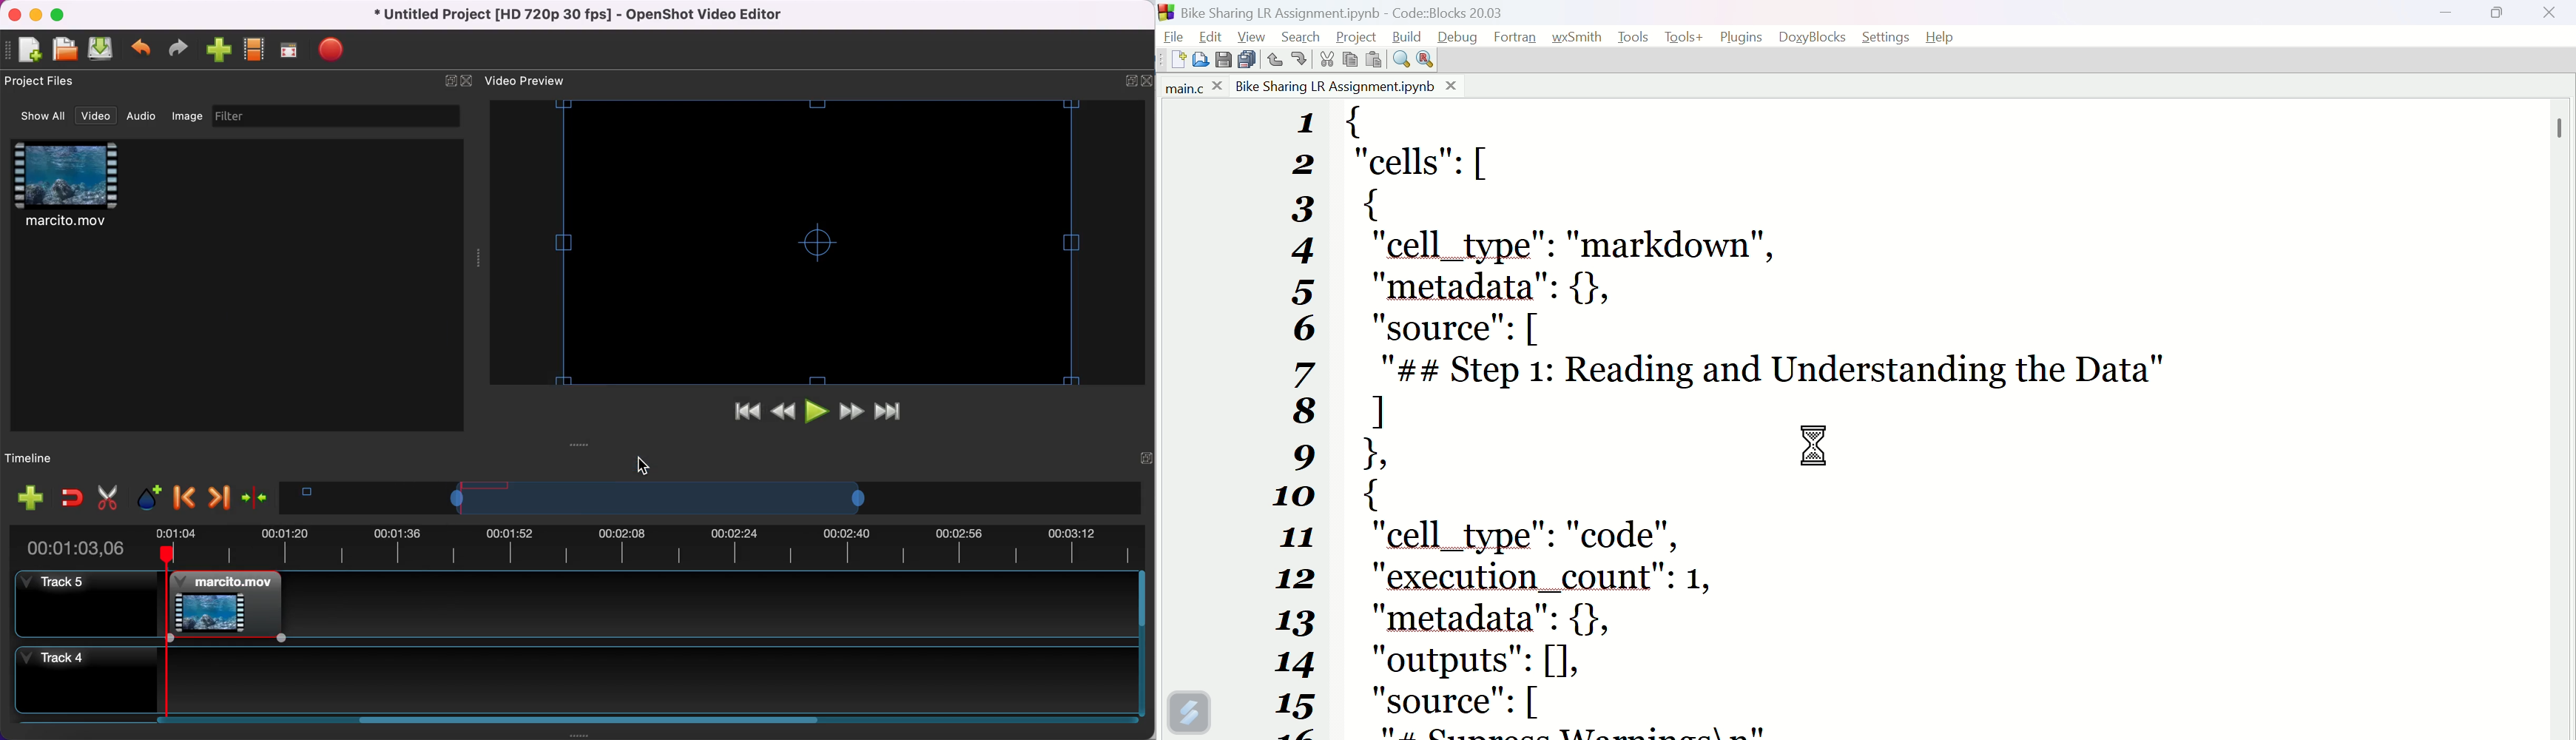 The width and height of the screenshot is (2576, 756). I want to click on center the timeline, so click(263, 501).